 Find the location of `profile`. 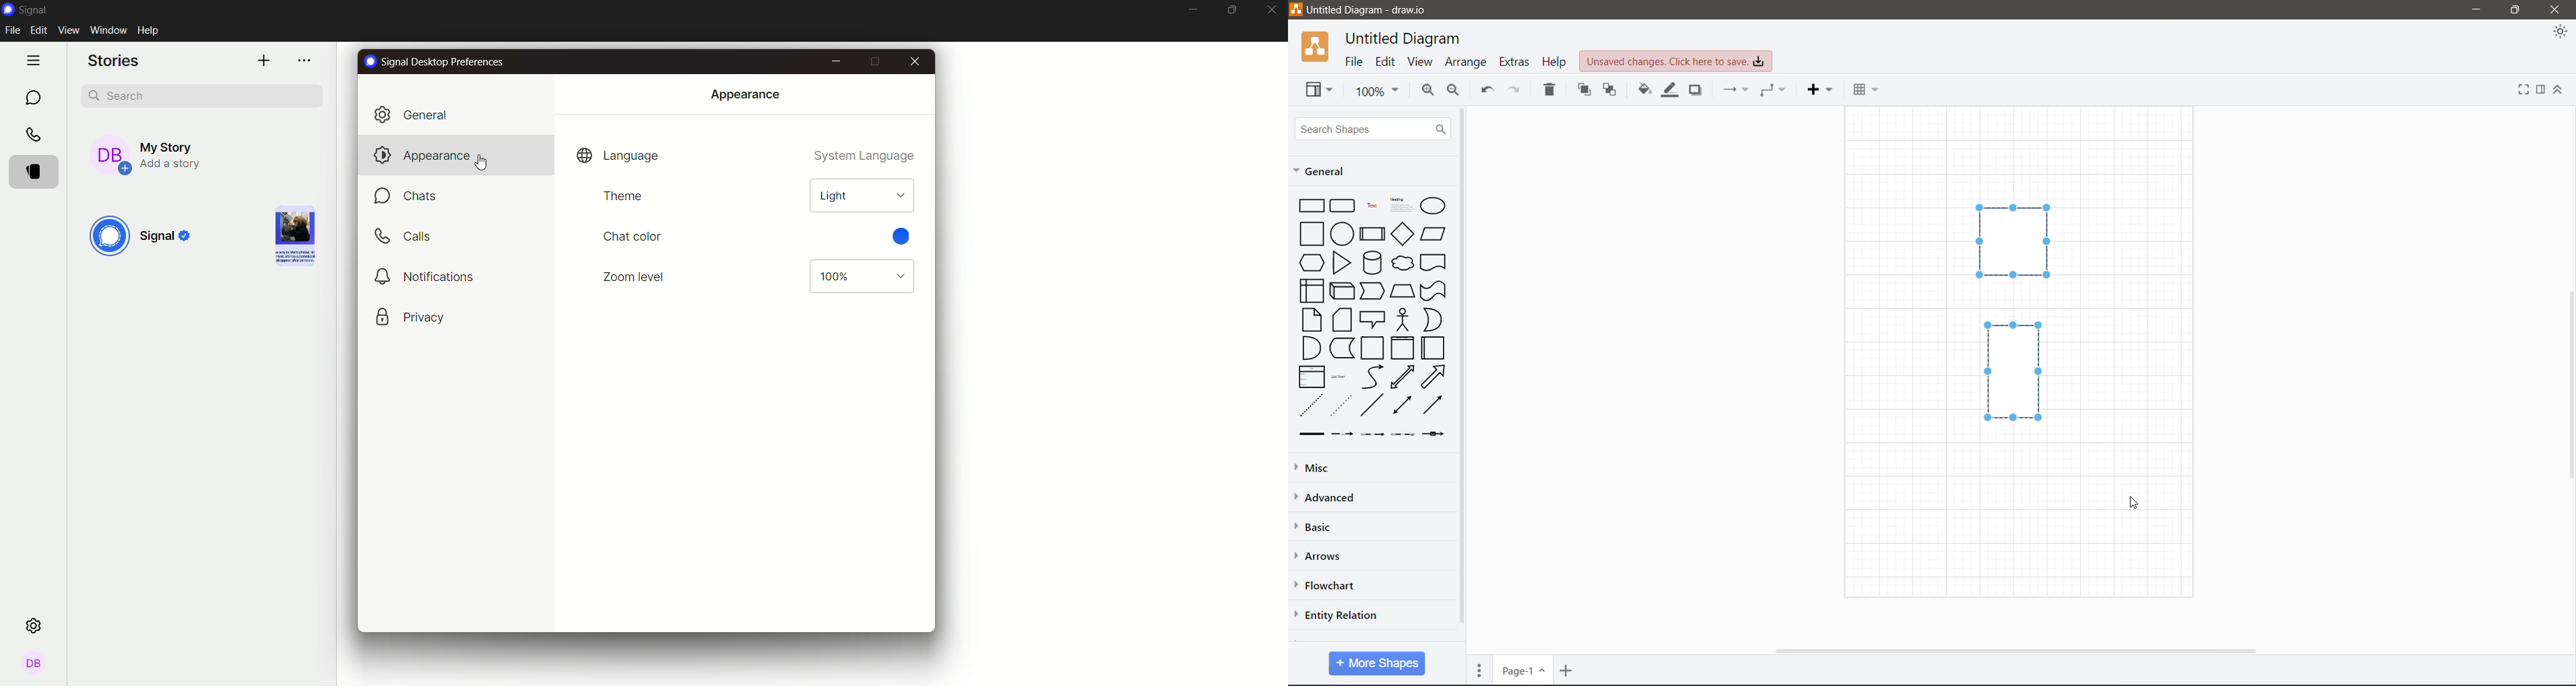

profile is located at coordinates (34, 665).